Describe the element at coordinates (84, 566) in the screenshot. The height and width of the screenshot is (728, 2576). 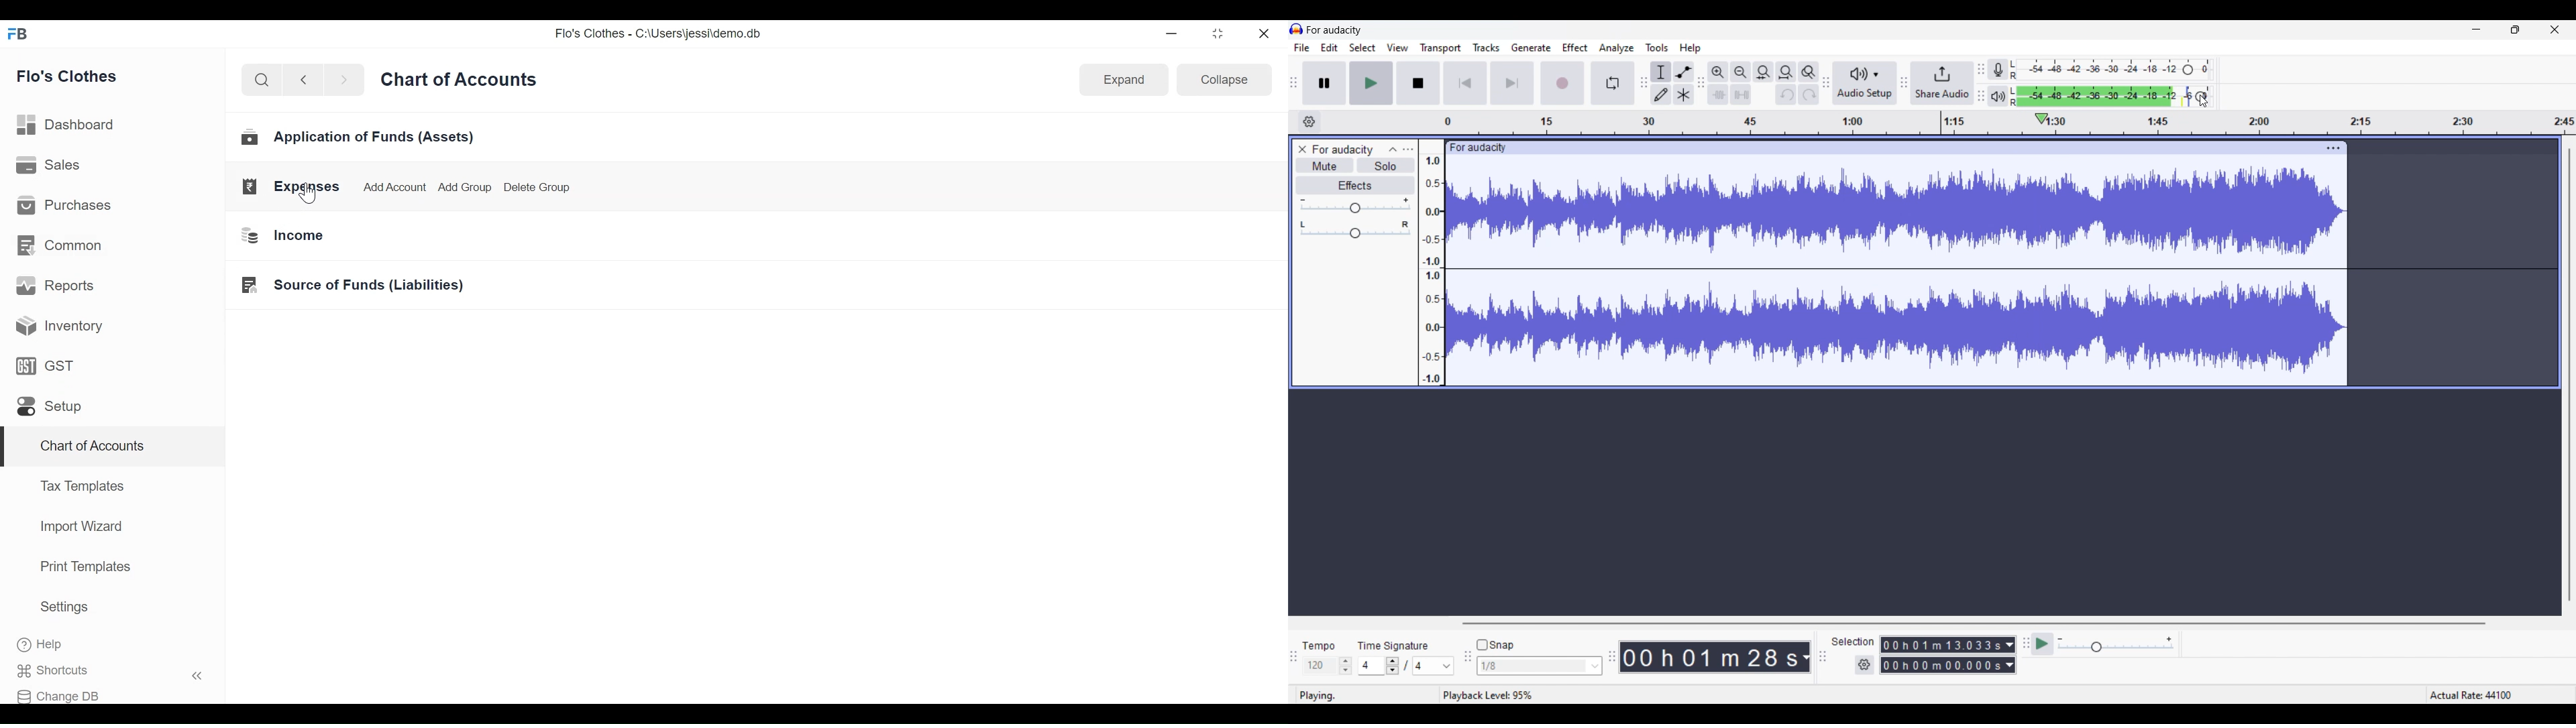
I see `Print Templates` at that location.